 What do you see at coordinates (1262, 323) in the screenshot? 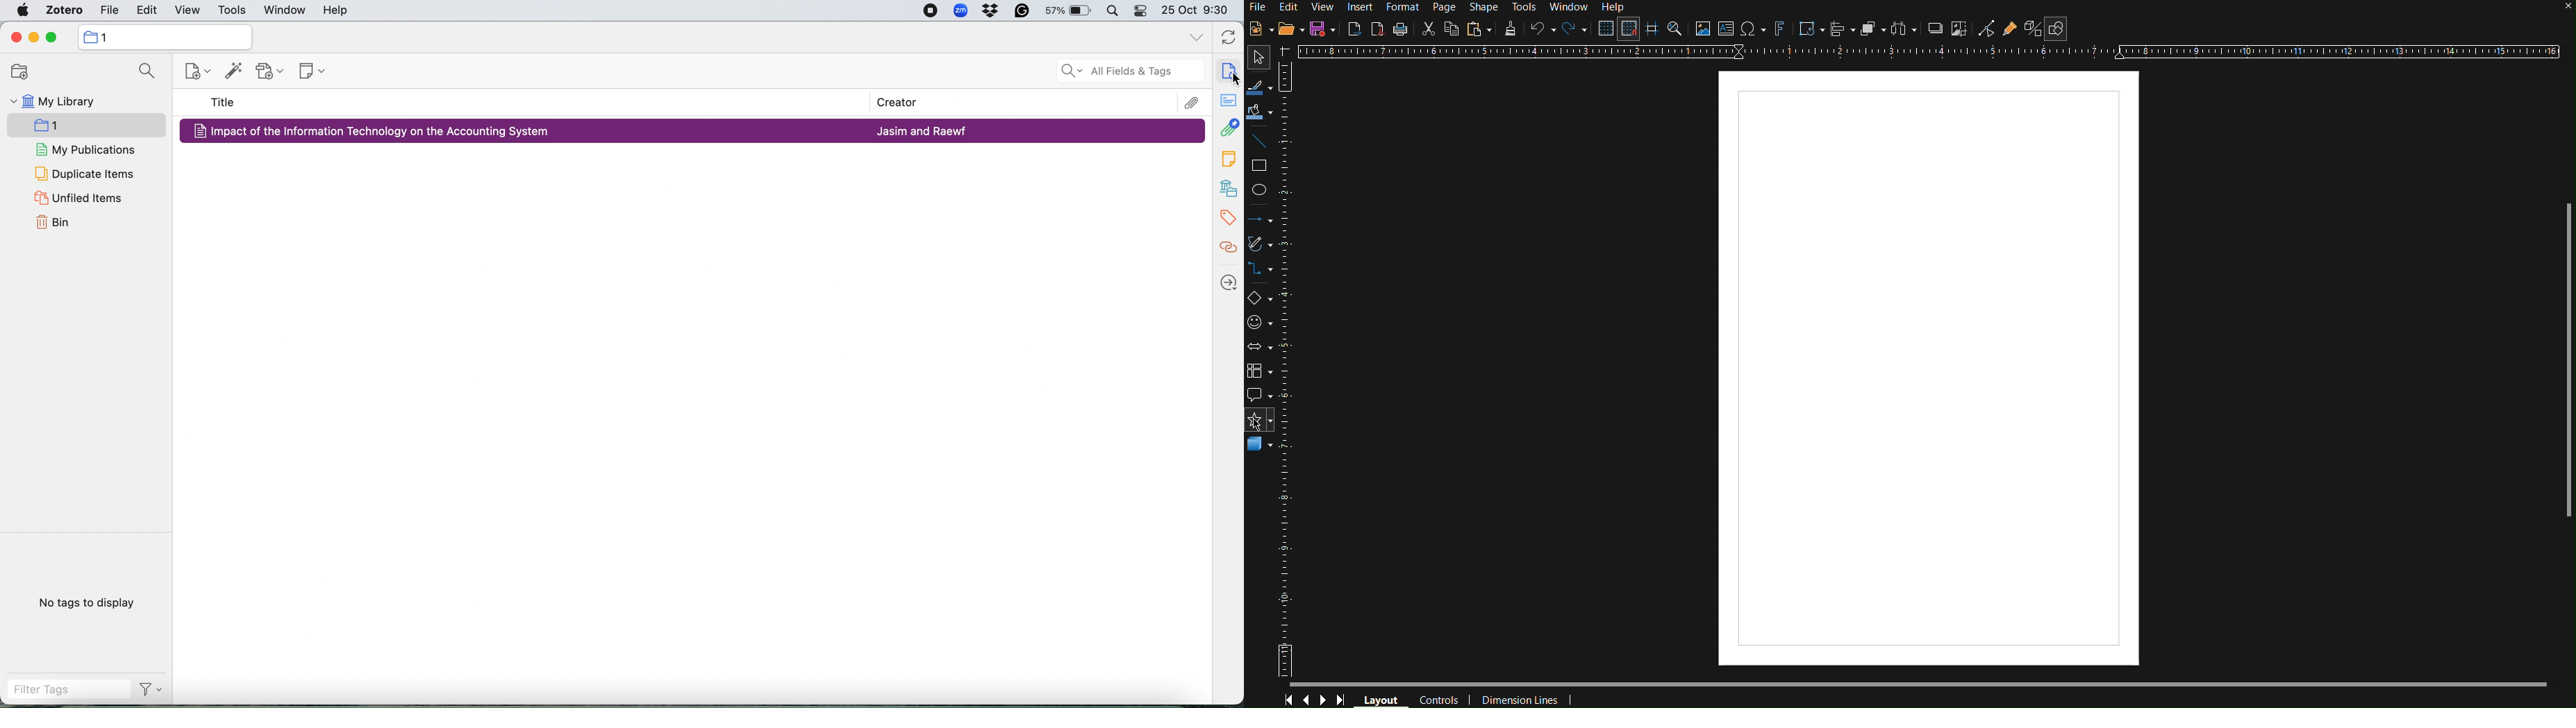
I see `Symbol Shapes` at bounding box center [1262, 323].